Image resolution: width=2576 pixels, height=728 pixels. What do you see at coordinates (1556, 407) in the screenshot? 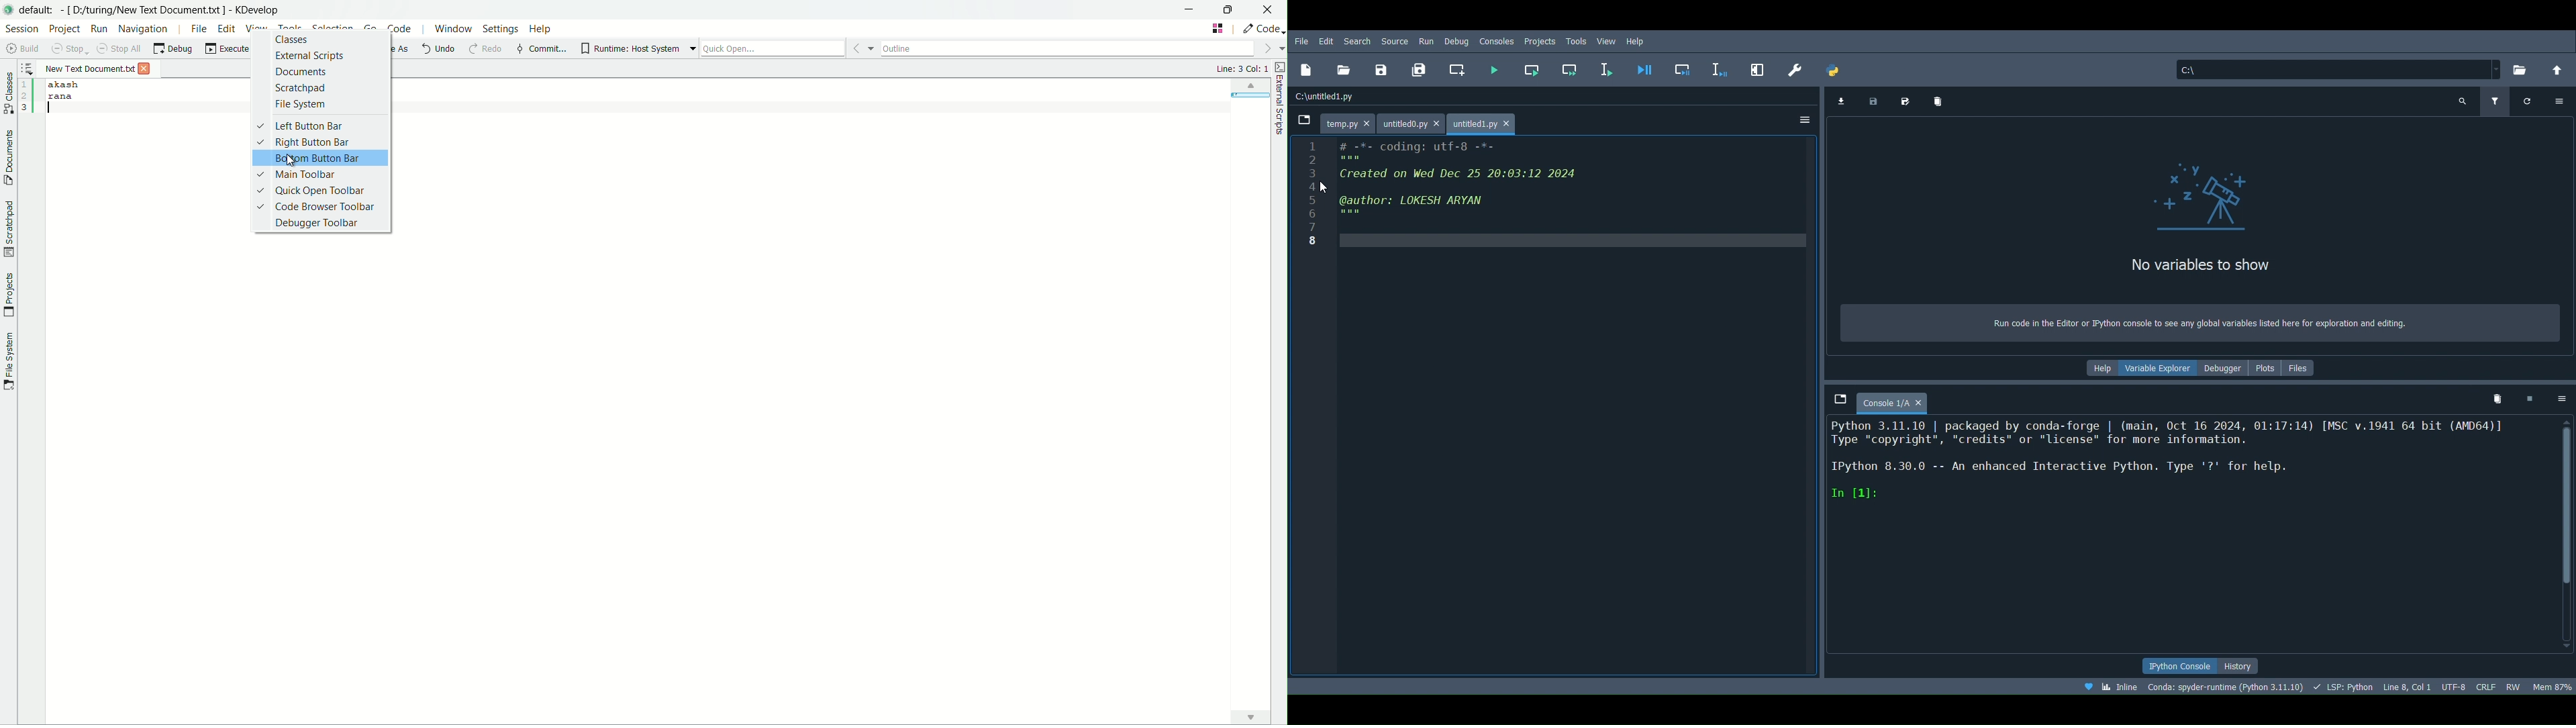
I see `Code block` at bounding box center [1556, 407].